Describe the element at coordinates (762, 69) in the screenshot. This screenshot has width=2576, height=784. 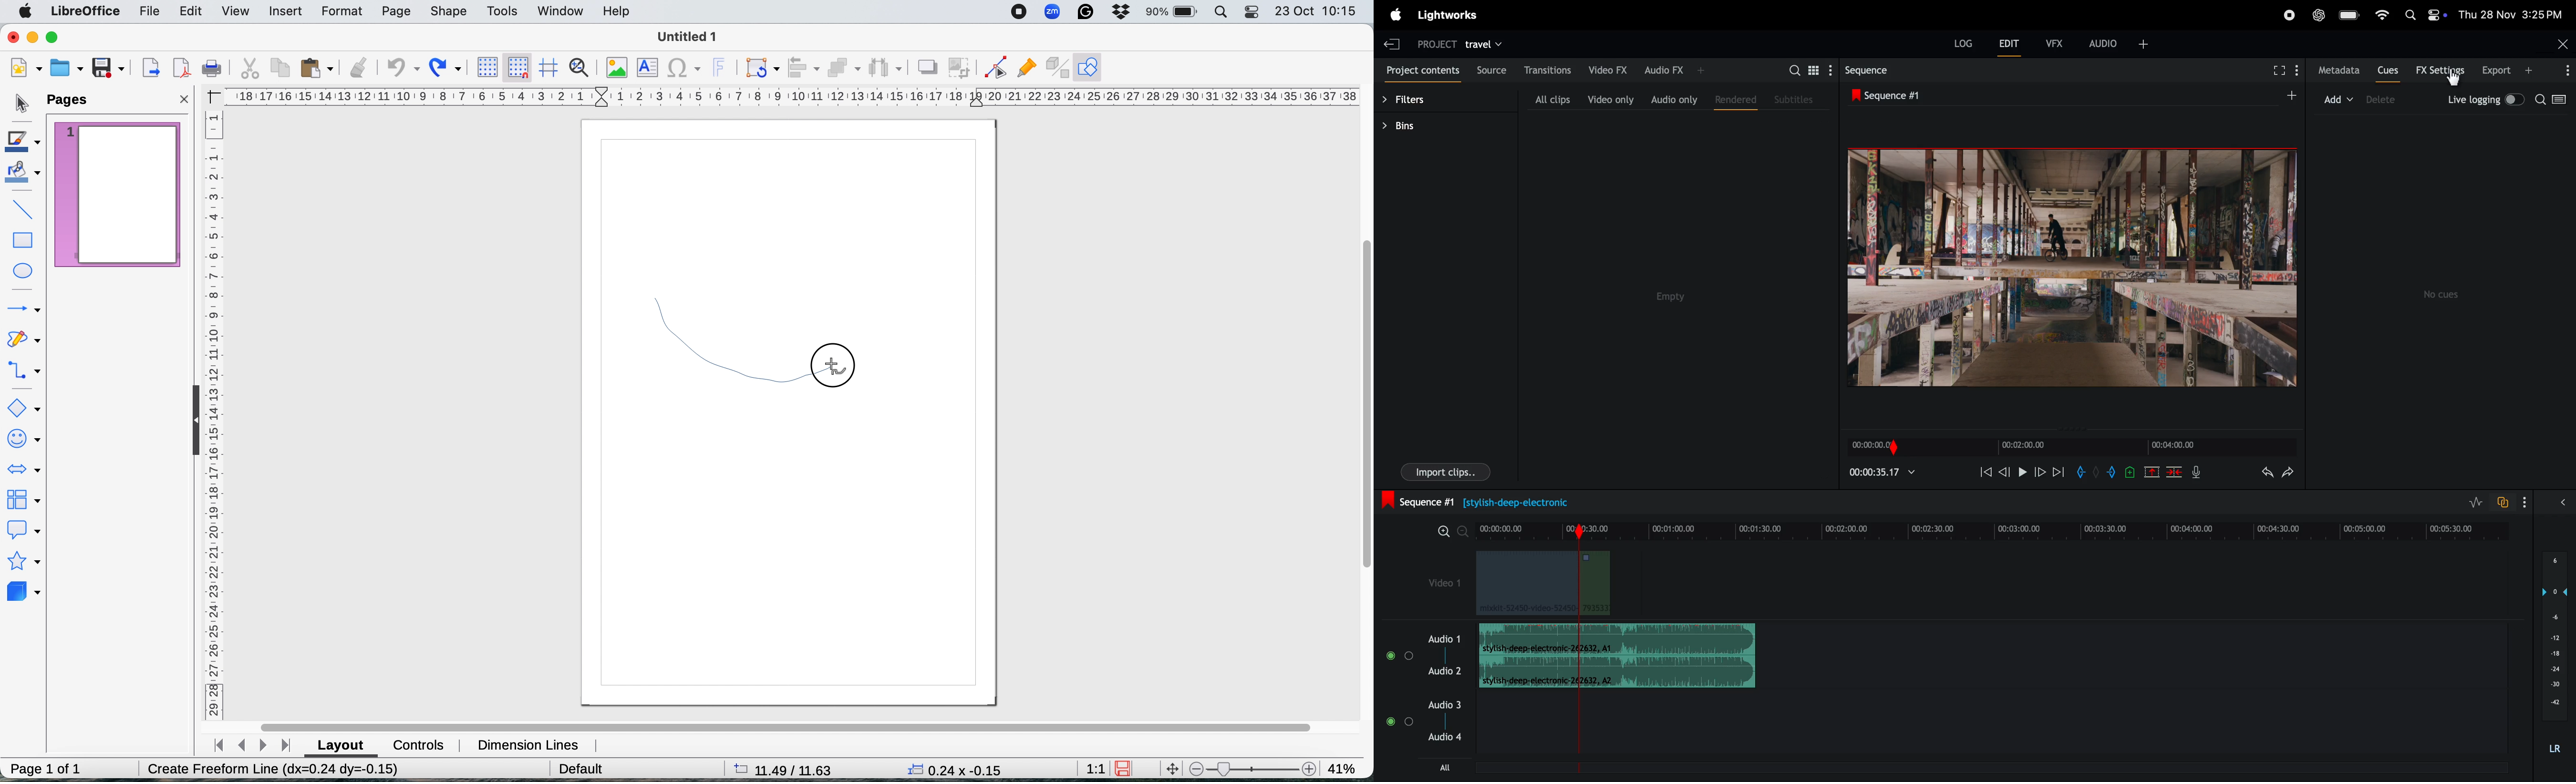
I see `transformations` at that location.